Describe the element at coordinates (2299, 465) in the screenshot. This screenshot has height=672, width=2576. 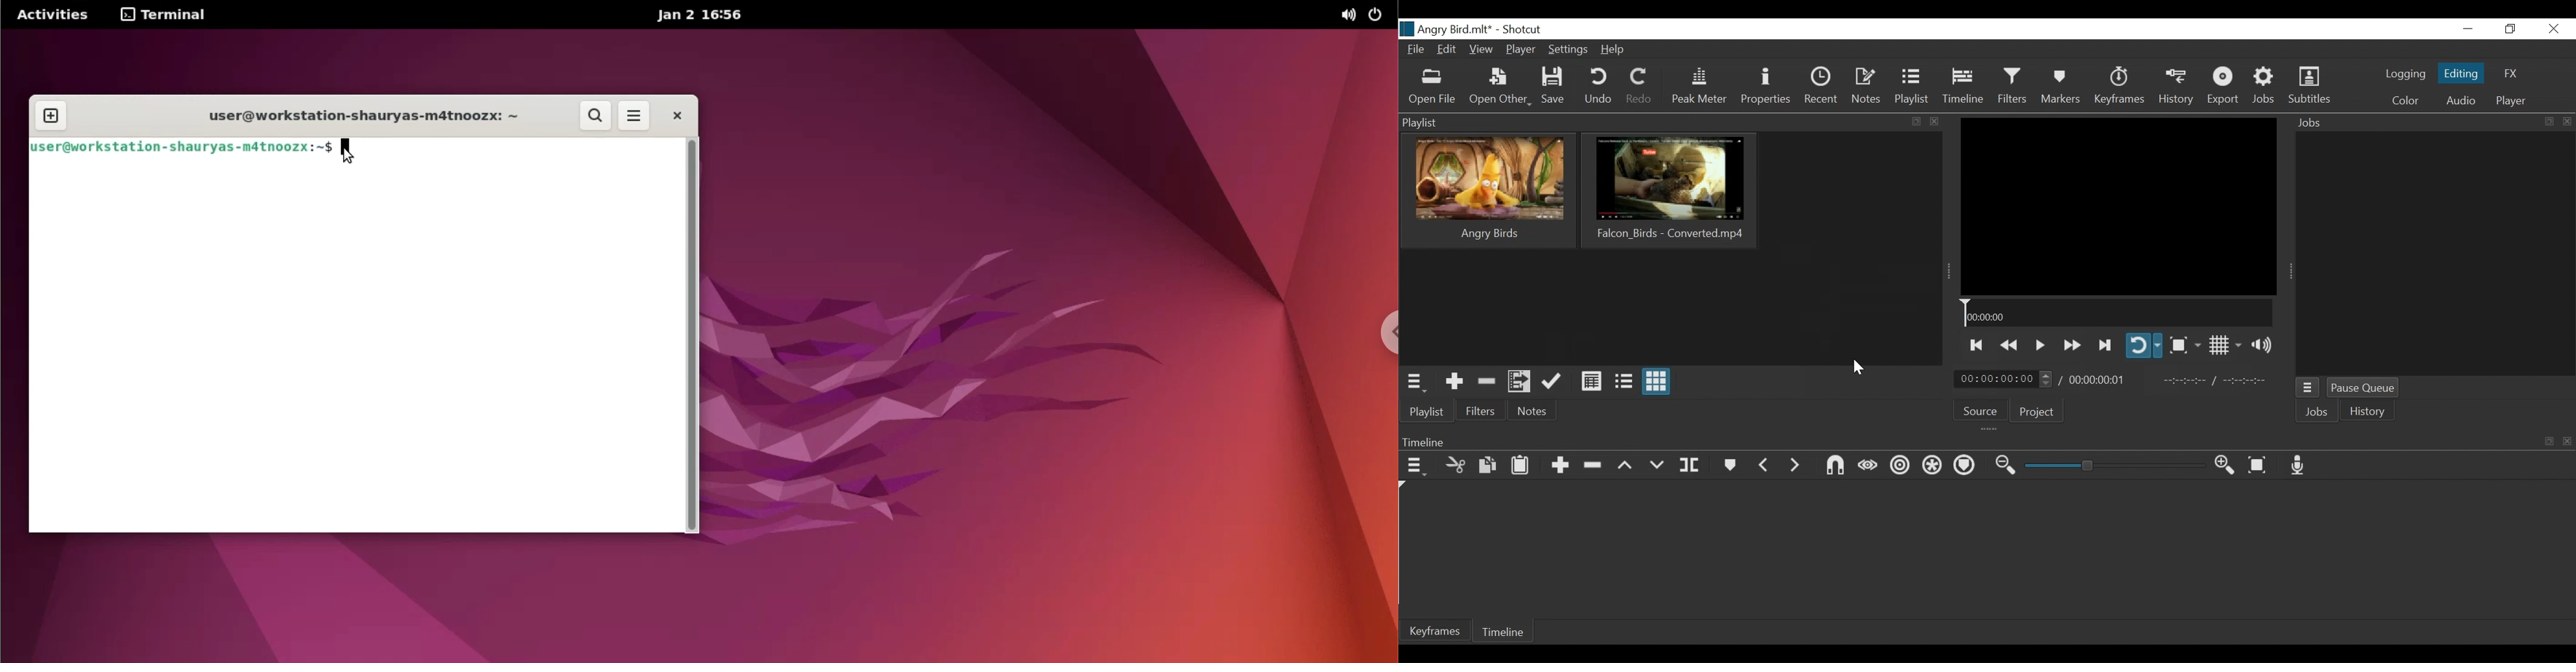
I see `Record Audio` at that location.